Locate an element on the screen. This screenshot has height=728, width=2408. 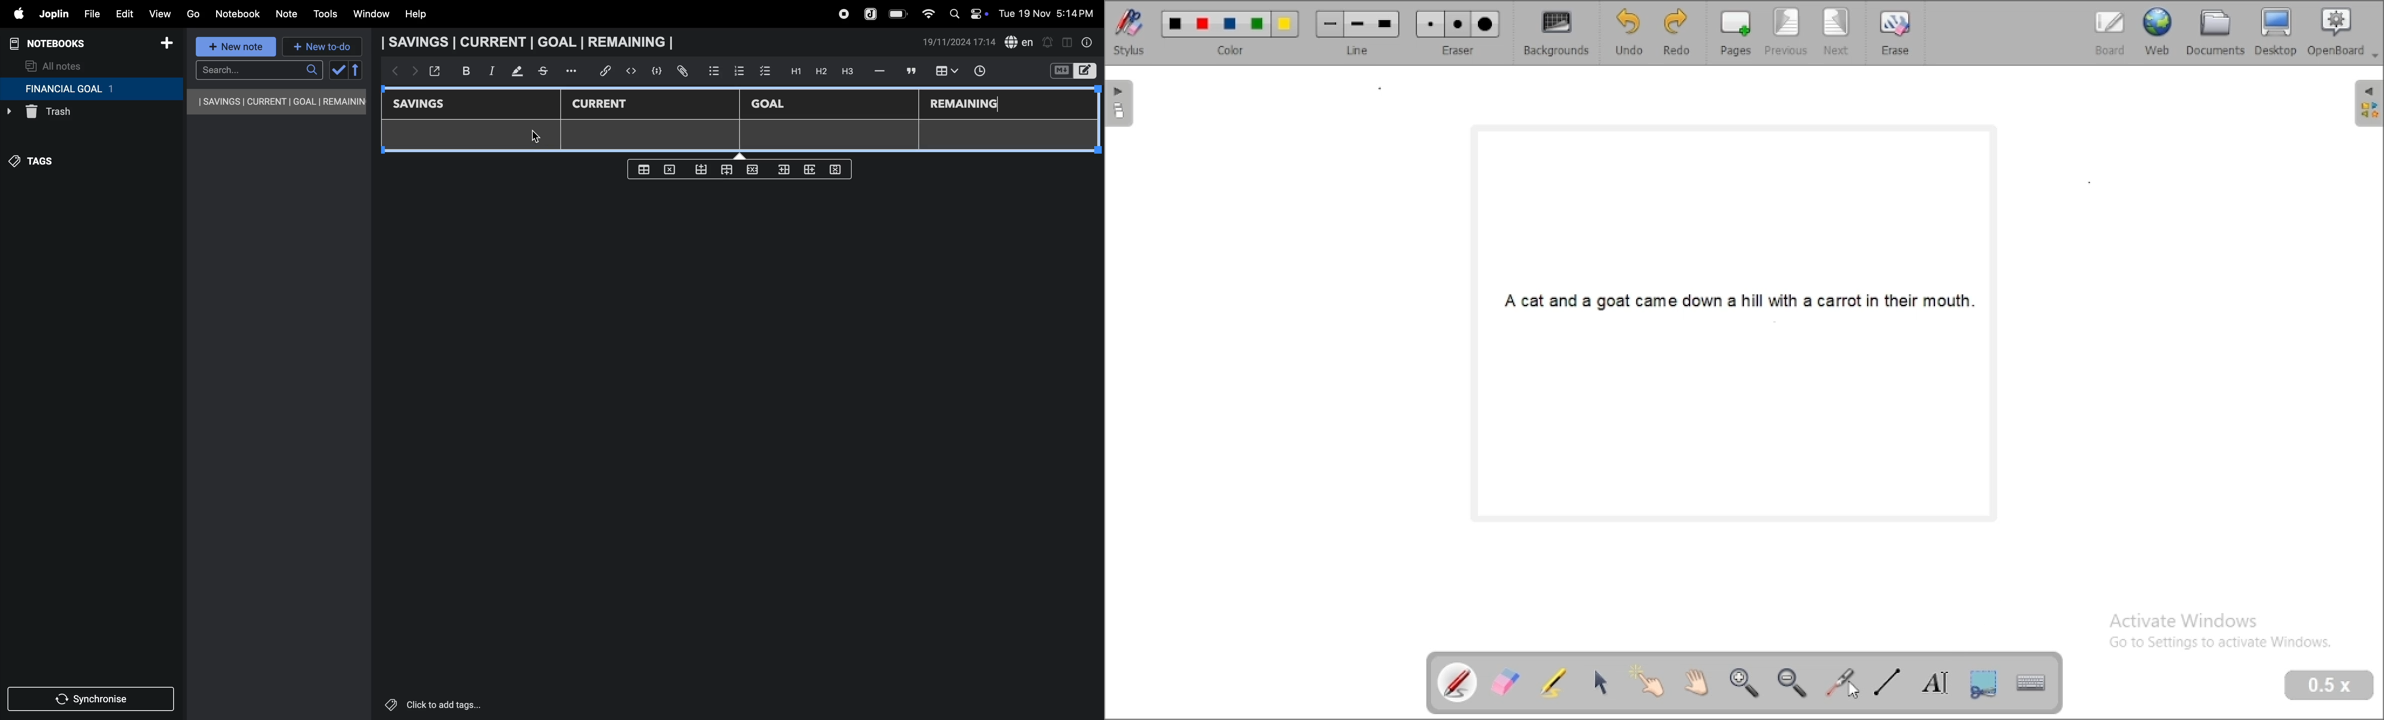
savings is located at coordinates (425, 105).